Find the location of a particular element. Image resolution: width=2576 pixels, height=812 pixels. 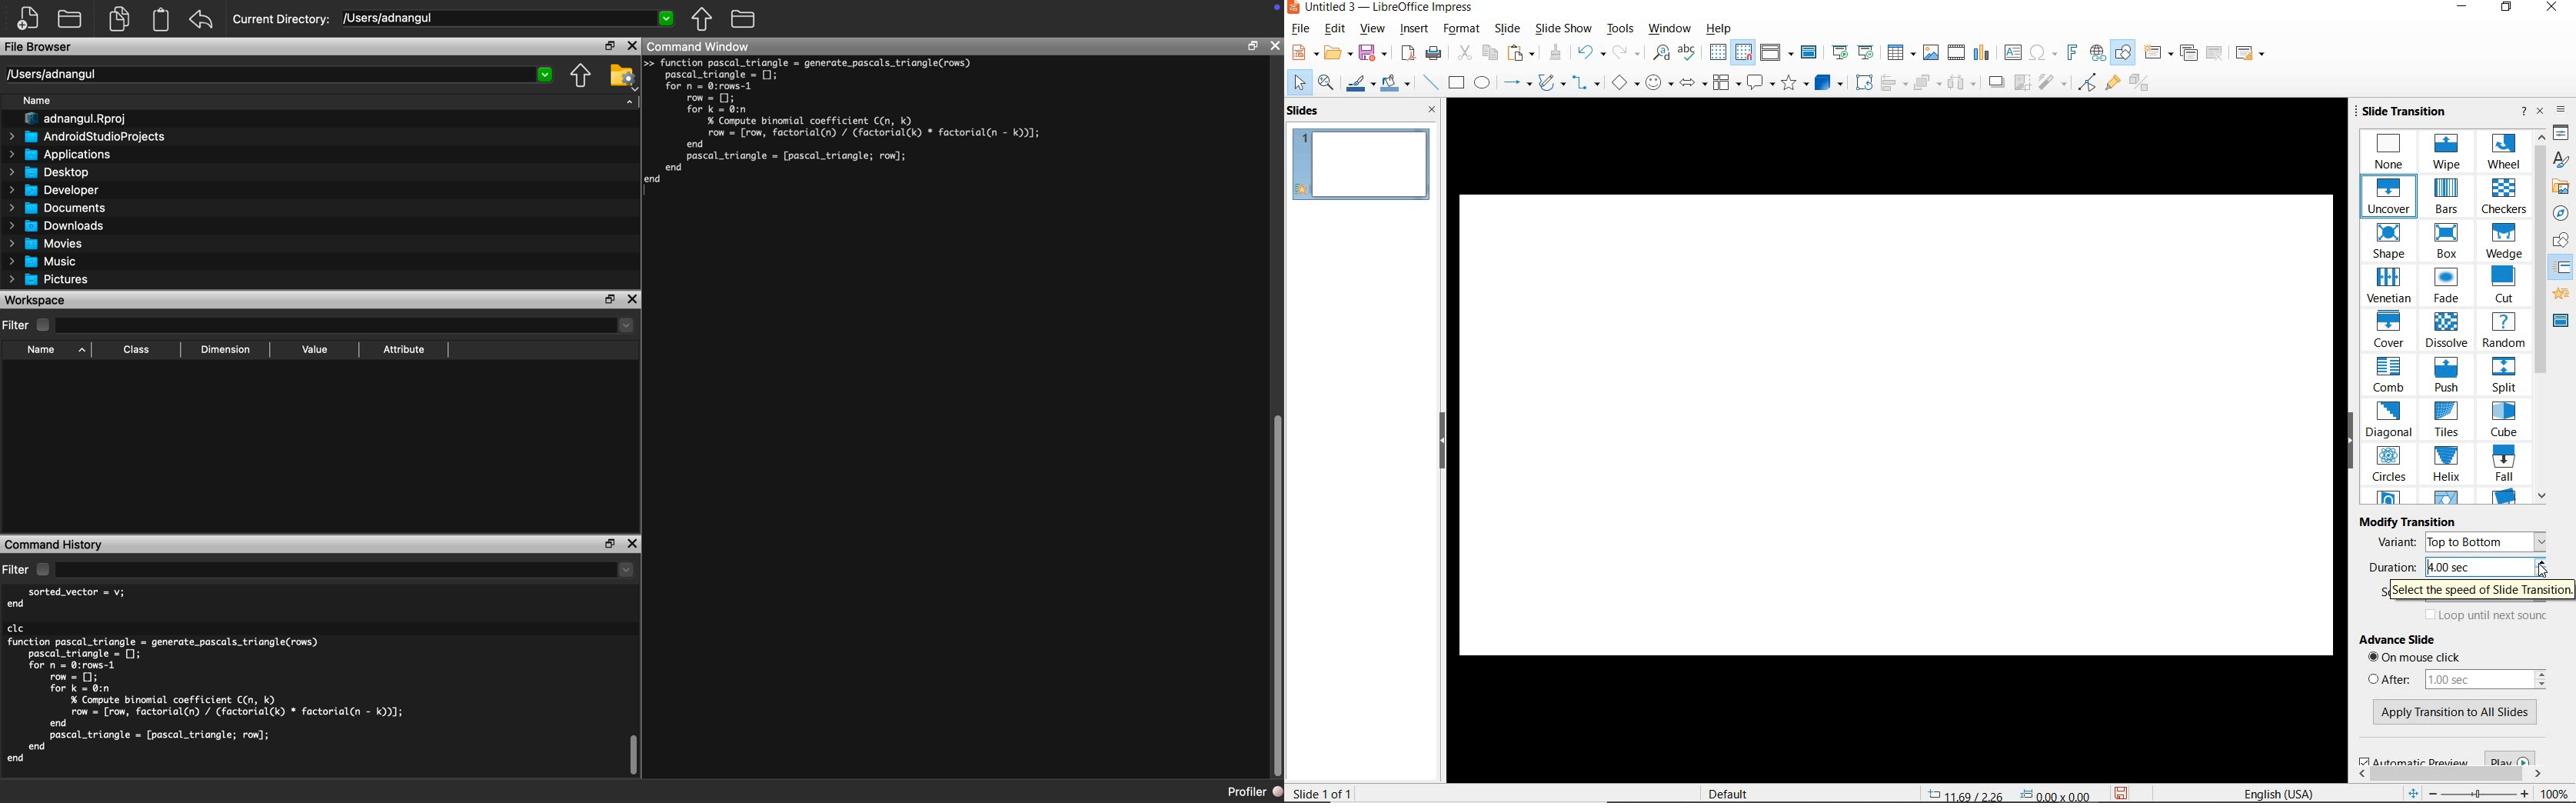

Close is located at coordinates (633, 300).